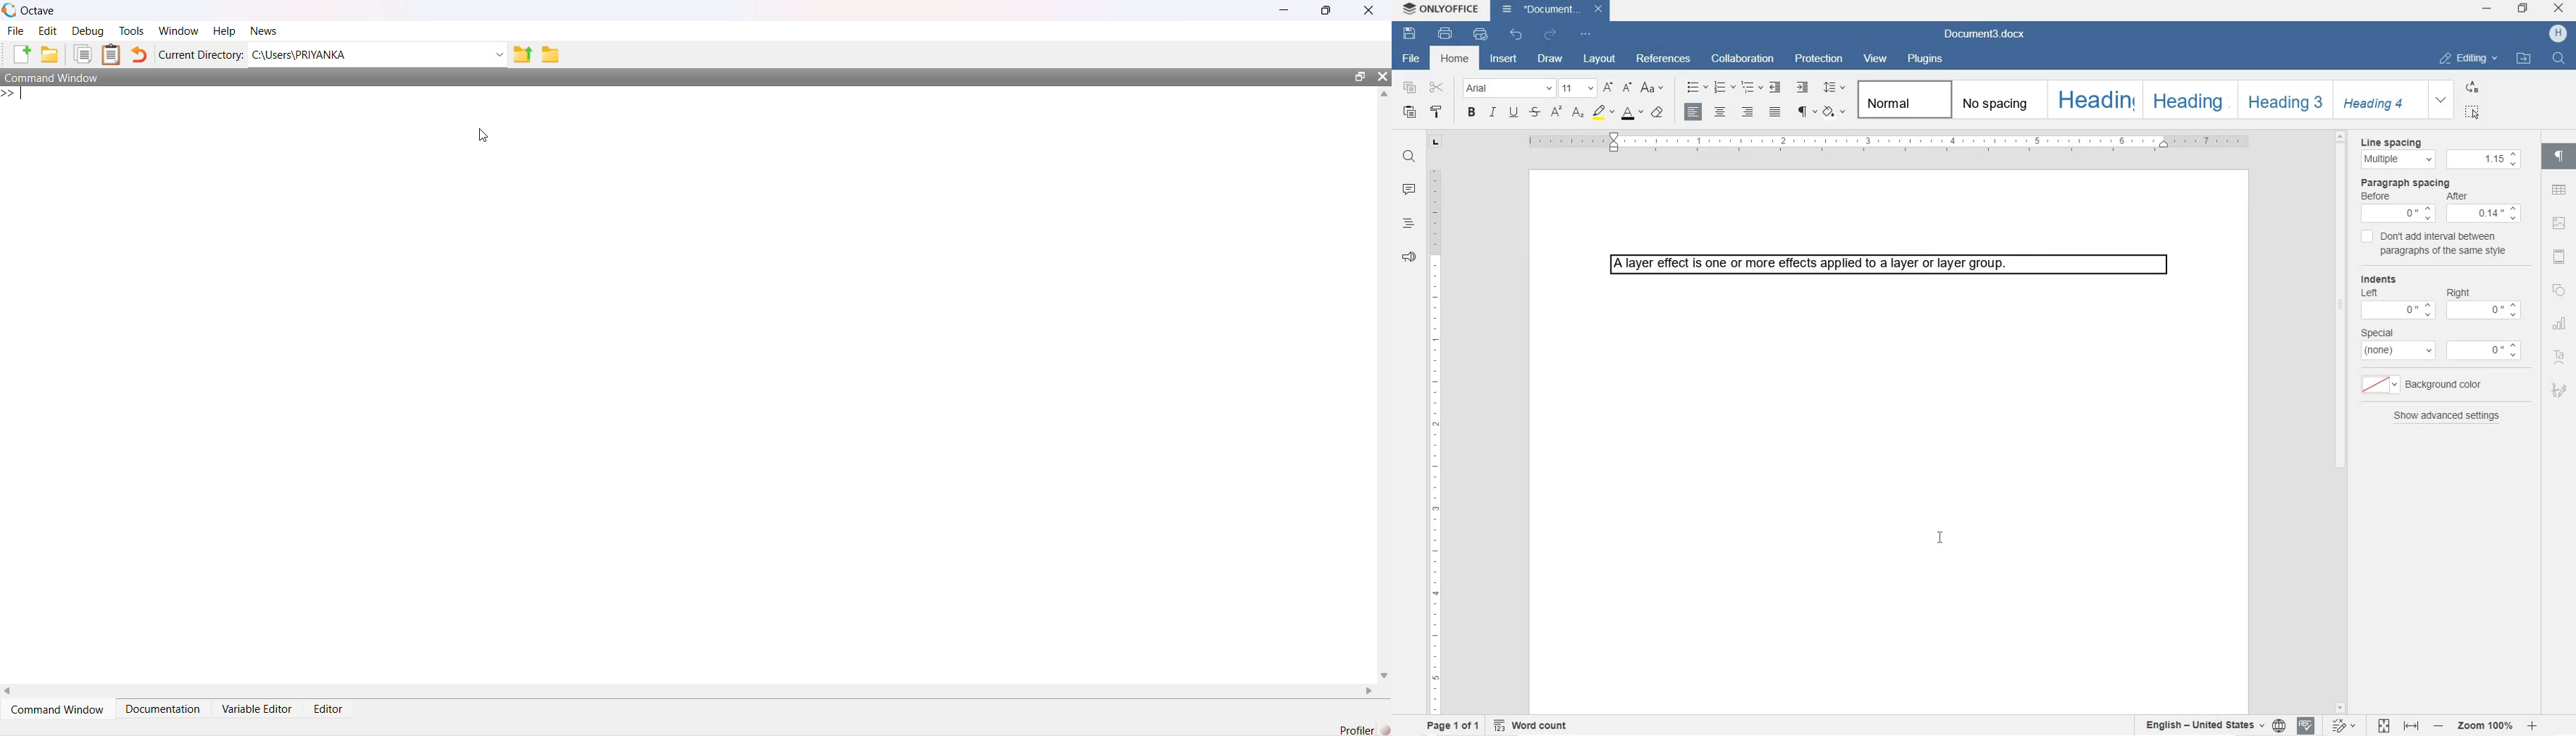  What do you see at coordinates (2347, 723) in the screenshot?
I see `TRACK CHANGES` at bounding box center [2347, 723].